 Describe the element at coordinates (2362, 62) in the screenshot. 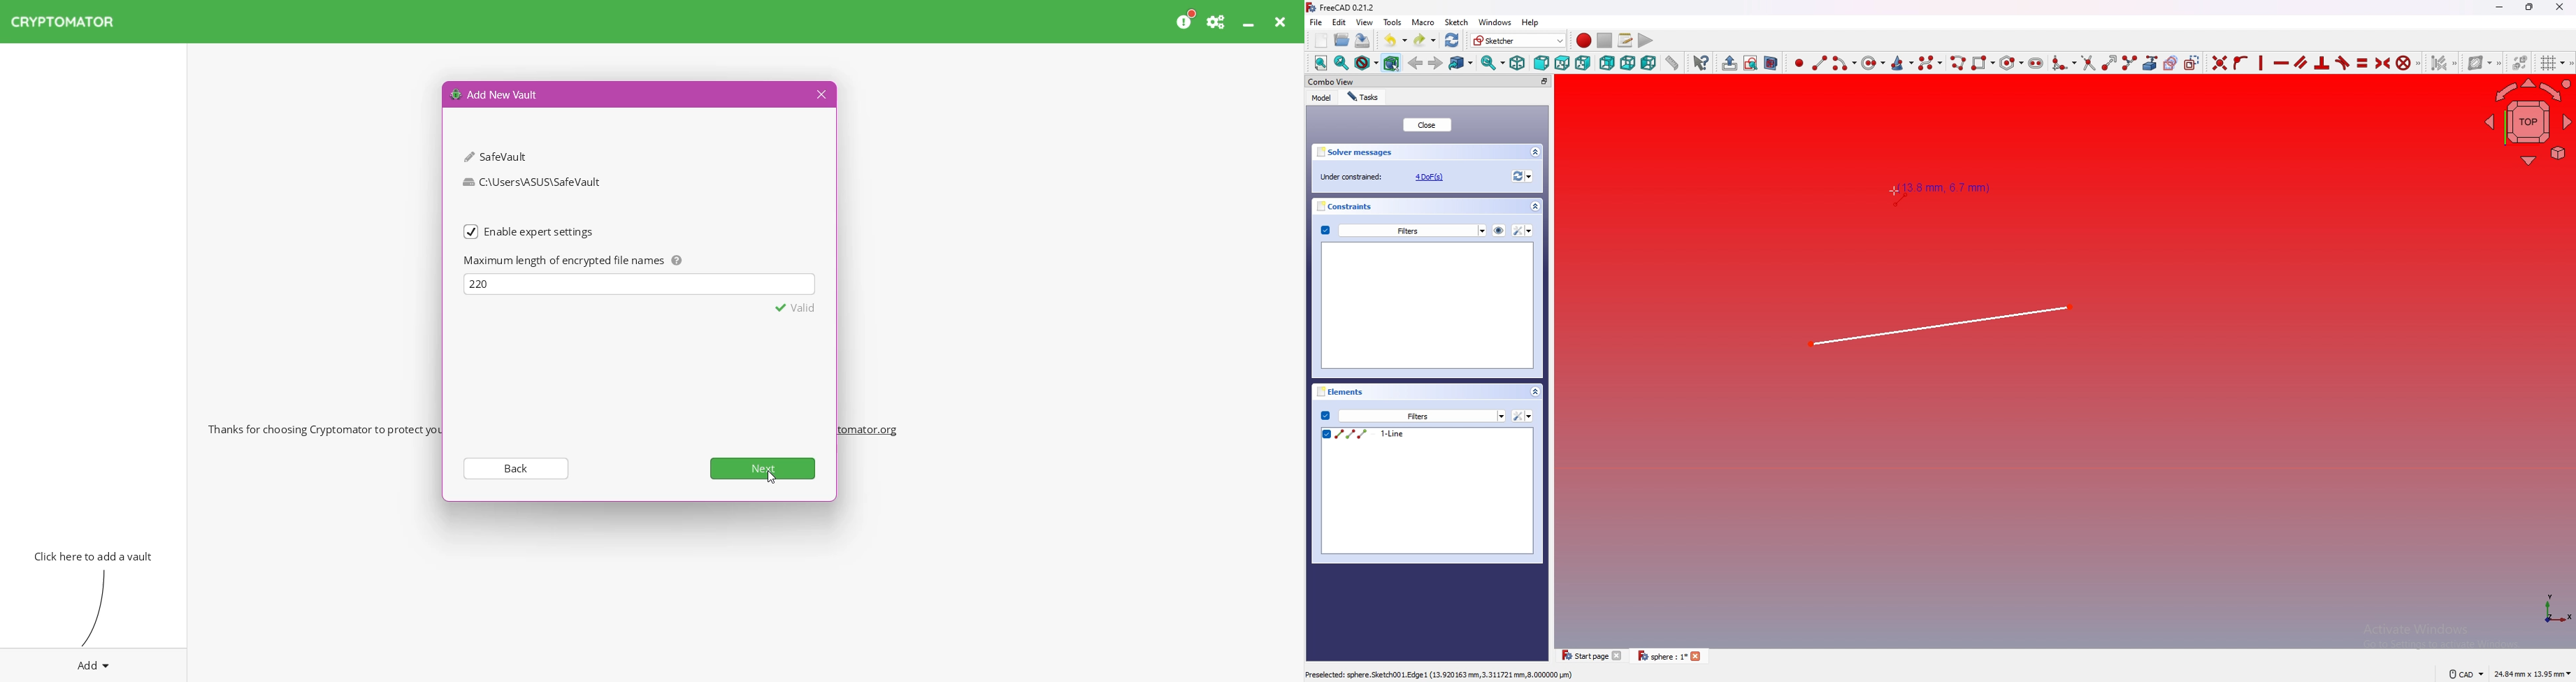

I see `Constrain equal` at that location.